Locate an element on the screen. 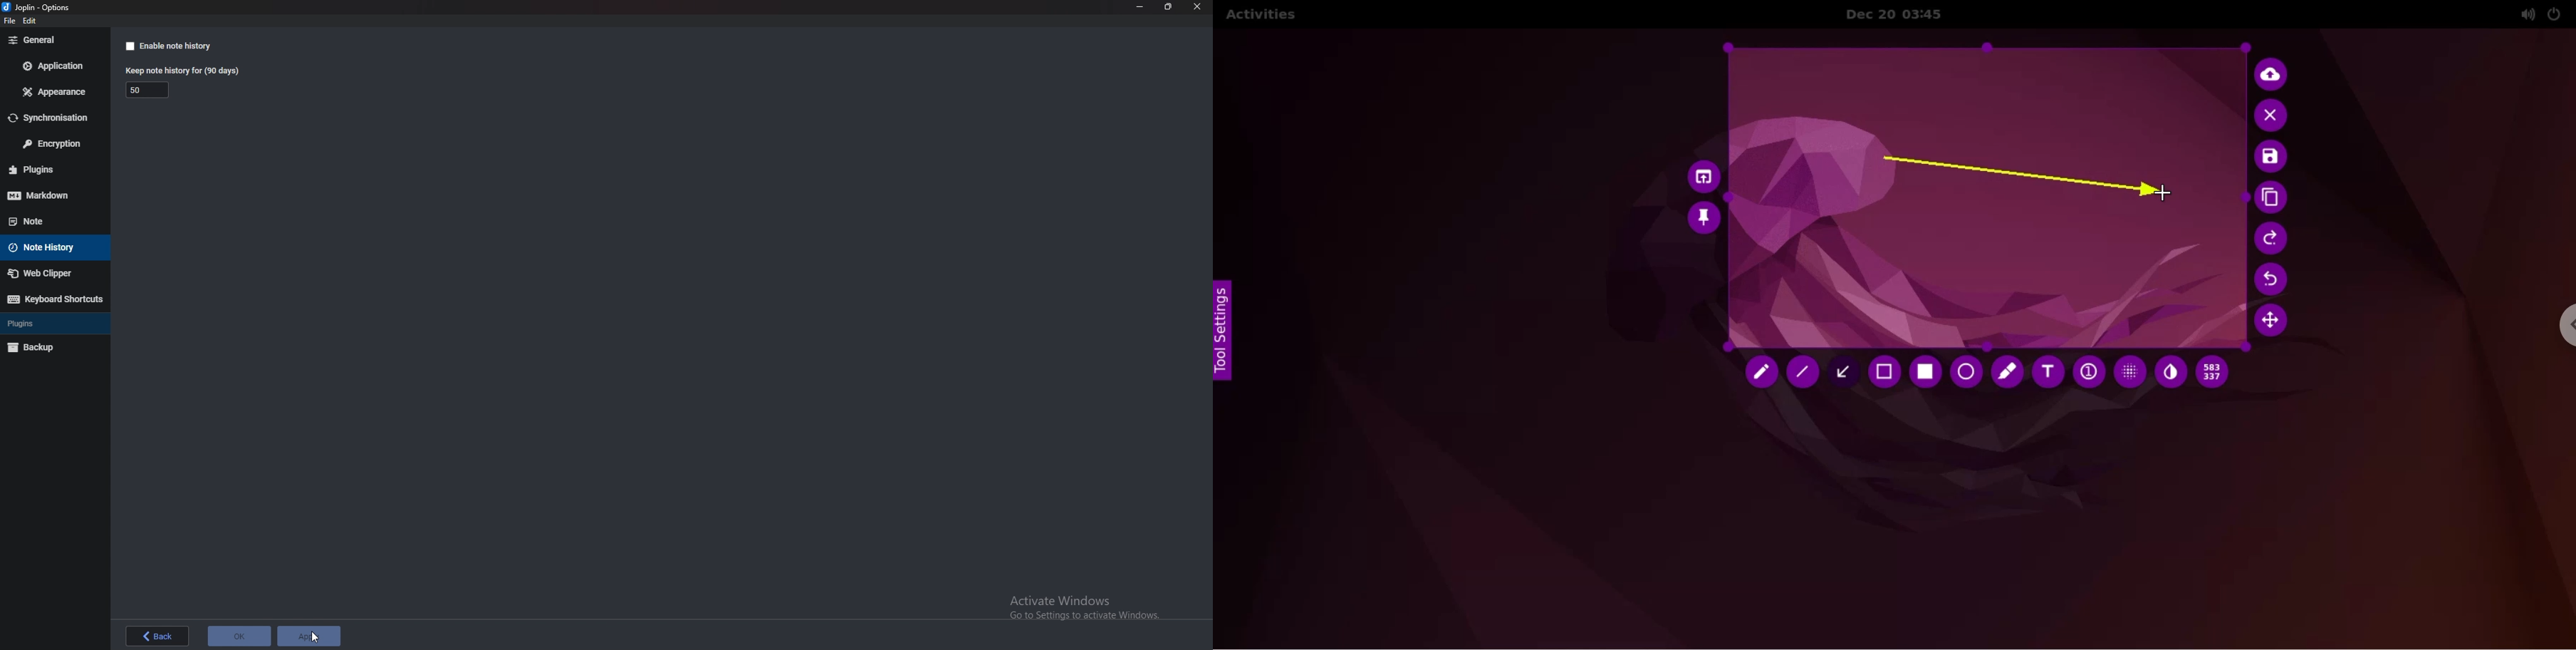 This screenshot has height=672, width=2576. Web Clipper is located at coordinates (50, 273).